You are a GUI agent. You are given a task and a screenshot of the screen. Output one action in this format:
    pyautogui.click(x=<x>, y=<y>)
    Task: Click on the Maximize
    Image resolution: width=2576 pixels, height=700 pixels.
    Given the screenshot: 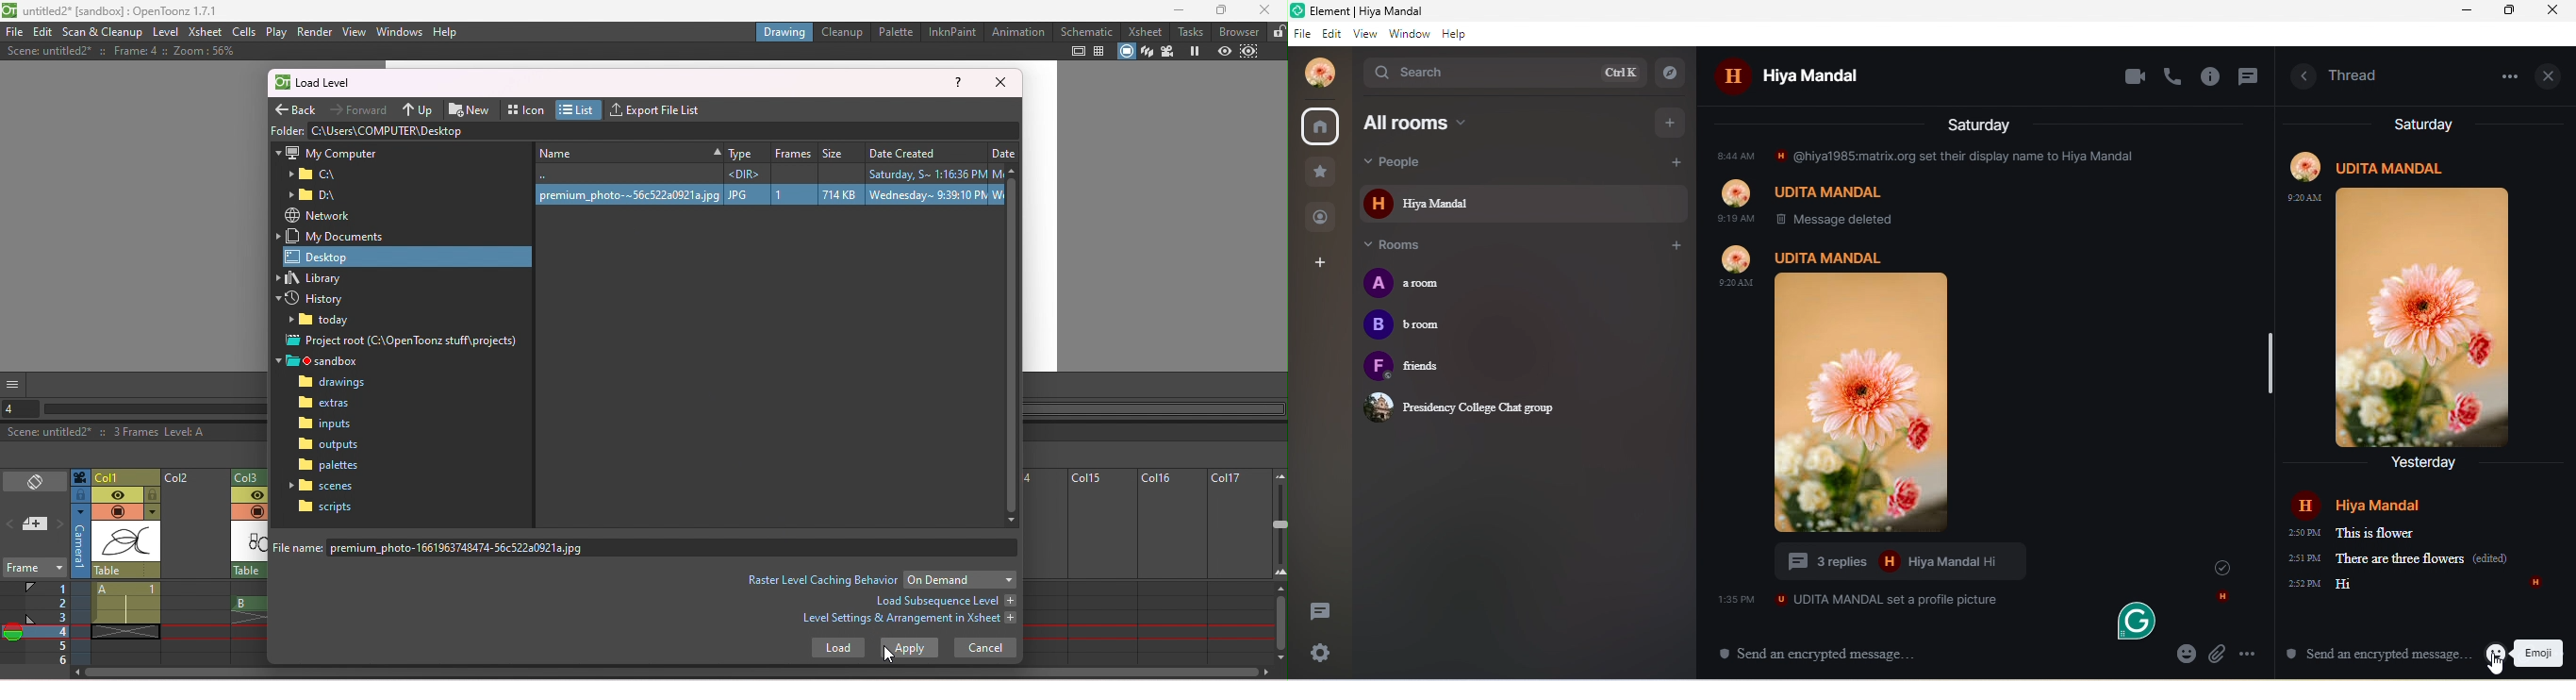 What is the action you would take?
    pyautogui.click(x=1224, y=10)
    